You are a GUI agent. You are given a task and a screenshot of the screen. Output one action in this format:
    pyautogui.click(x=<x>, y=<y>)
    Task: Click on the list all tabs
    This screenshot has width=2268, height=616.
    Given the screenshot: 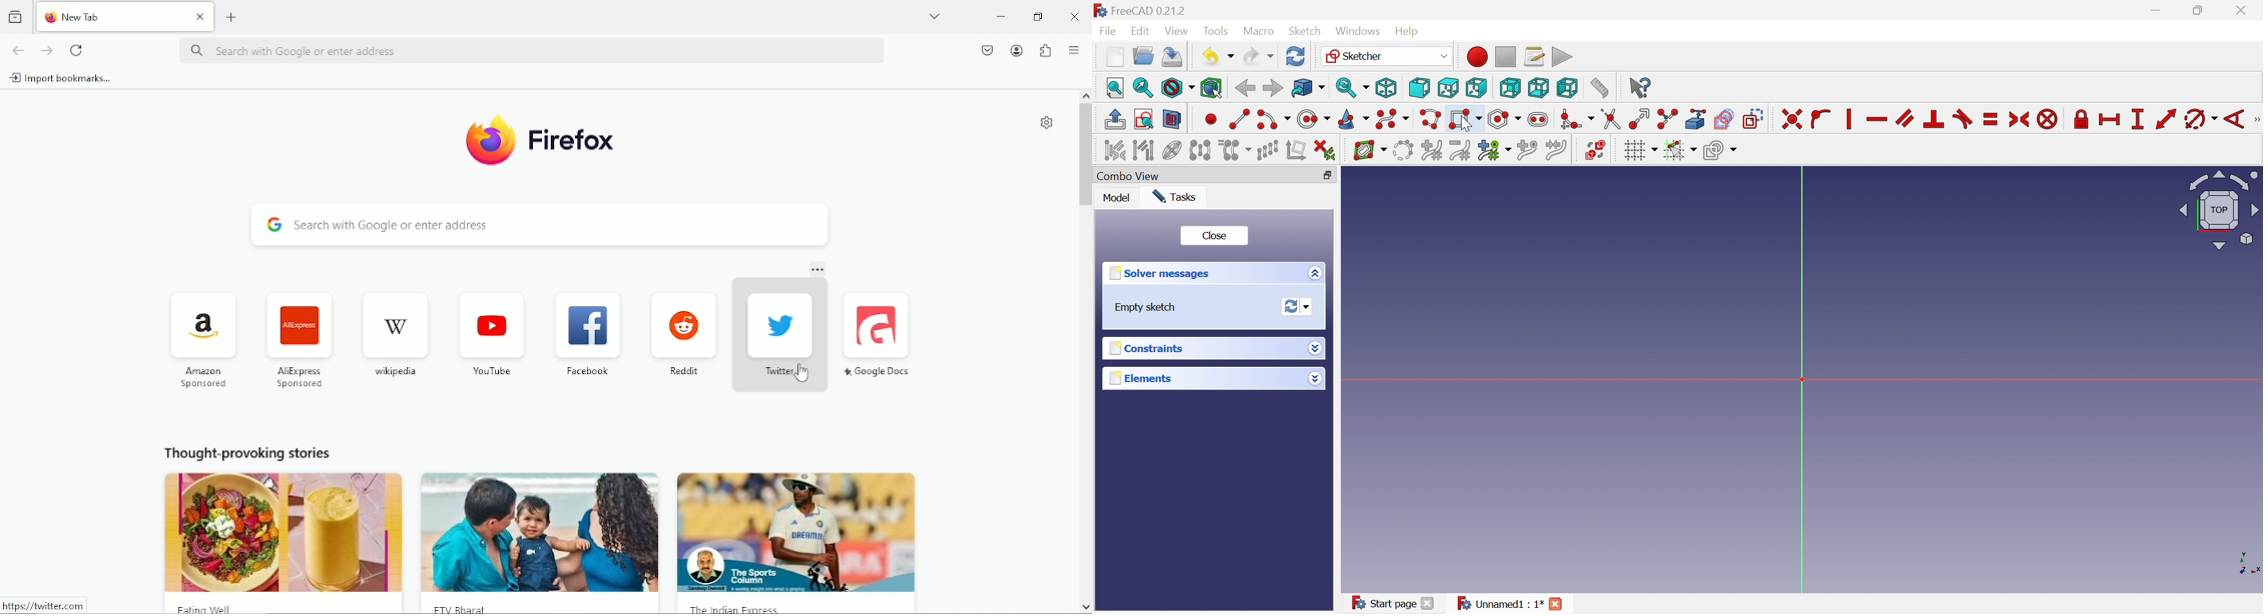 What is the action you would take?
    pyautogui.click(x=934, y=15)
    